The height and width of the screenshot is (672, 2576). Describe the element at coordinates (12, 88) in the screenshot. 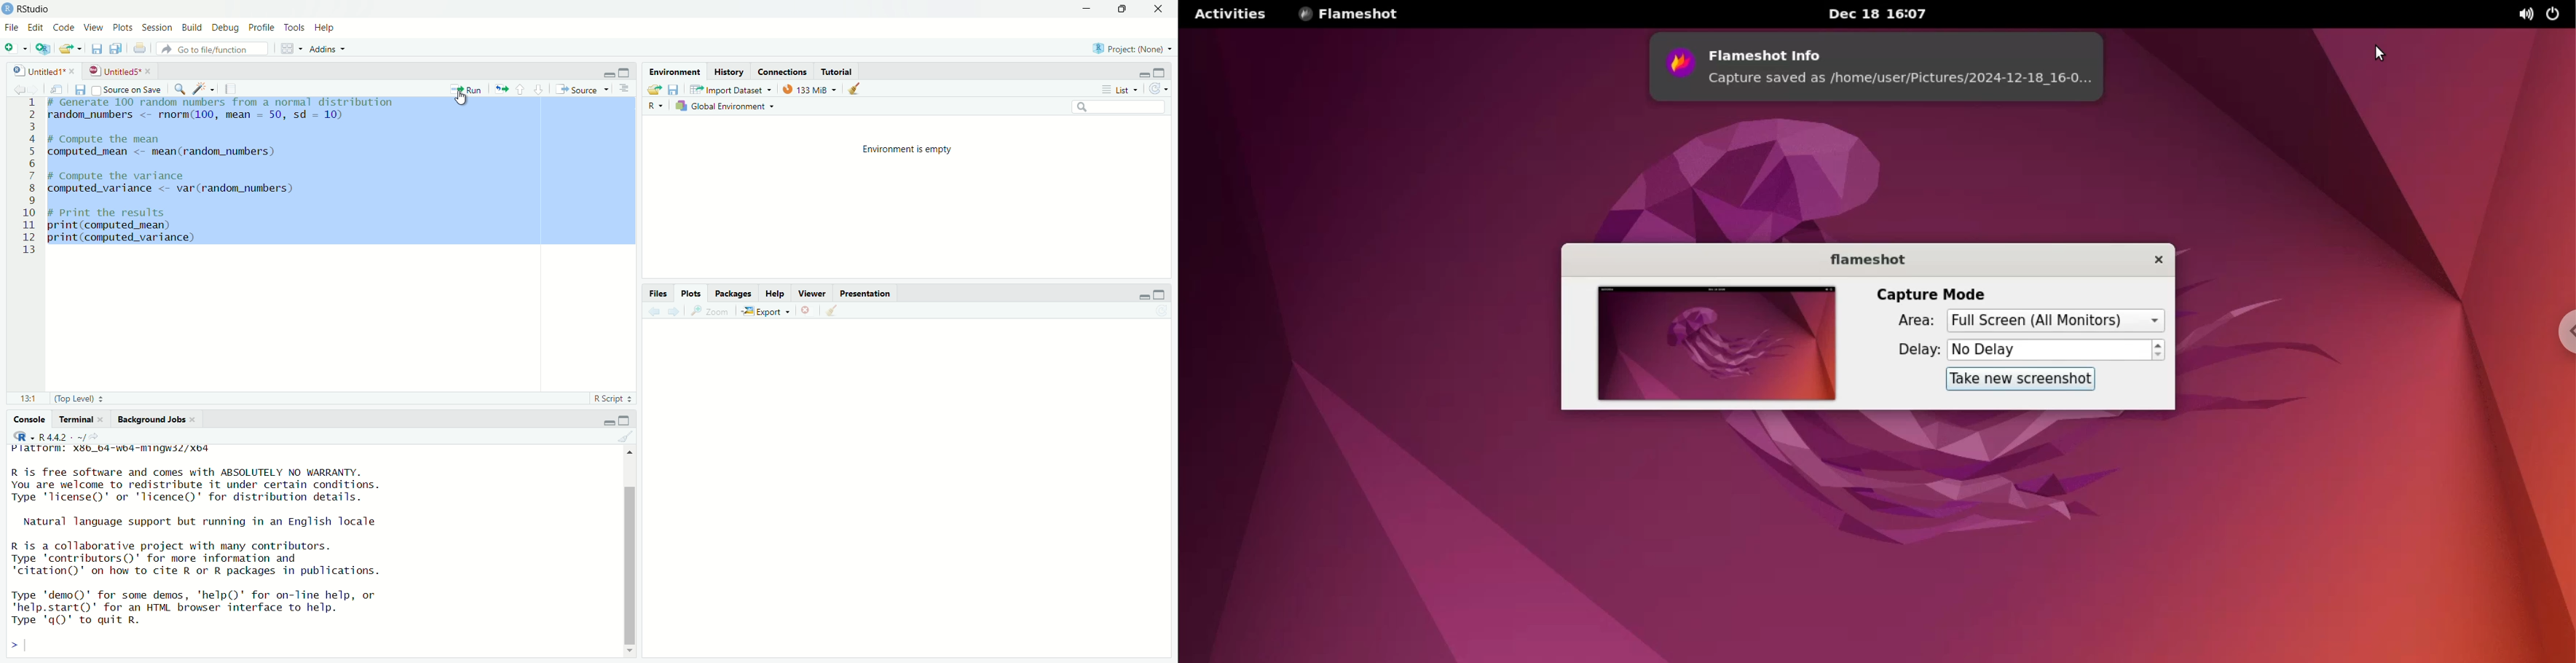

I see `go back to the previous source location` at that location.